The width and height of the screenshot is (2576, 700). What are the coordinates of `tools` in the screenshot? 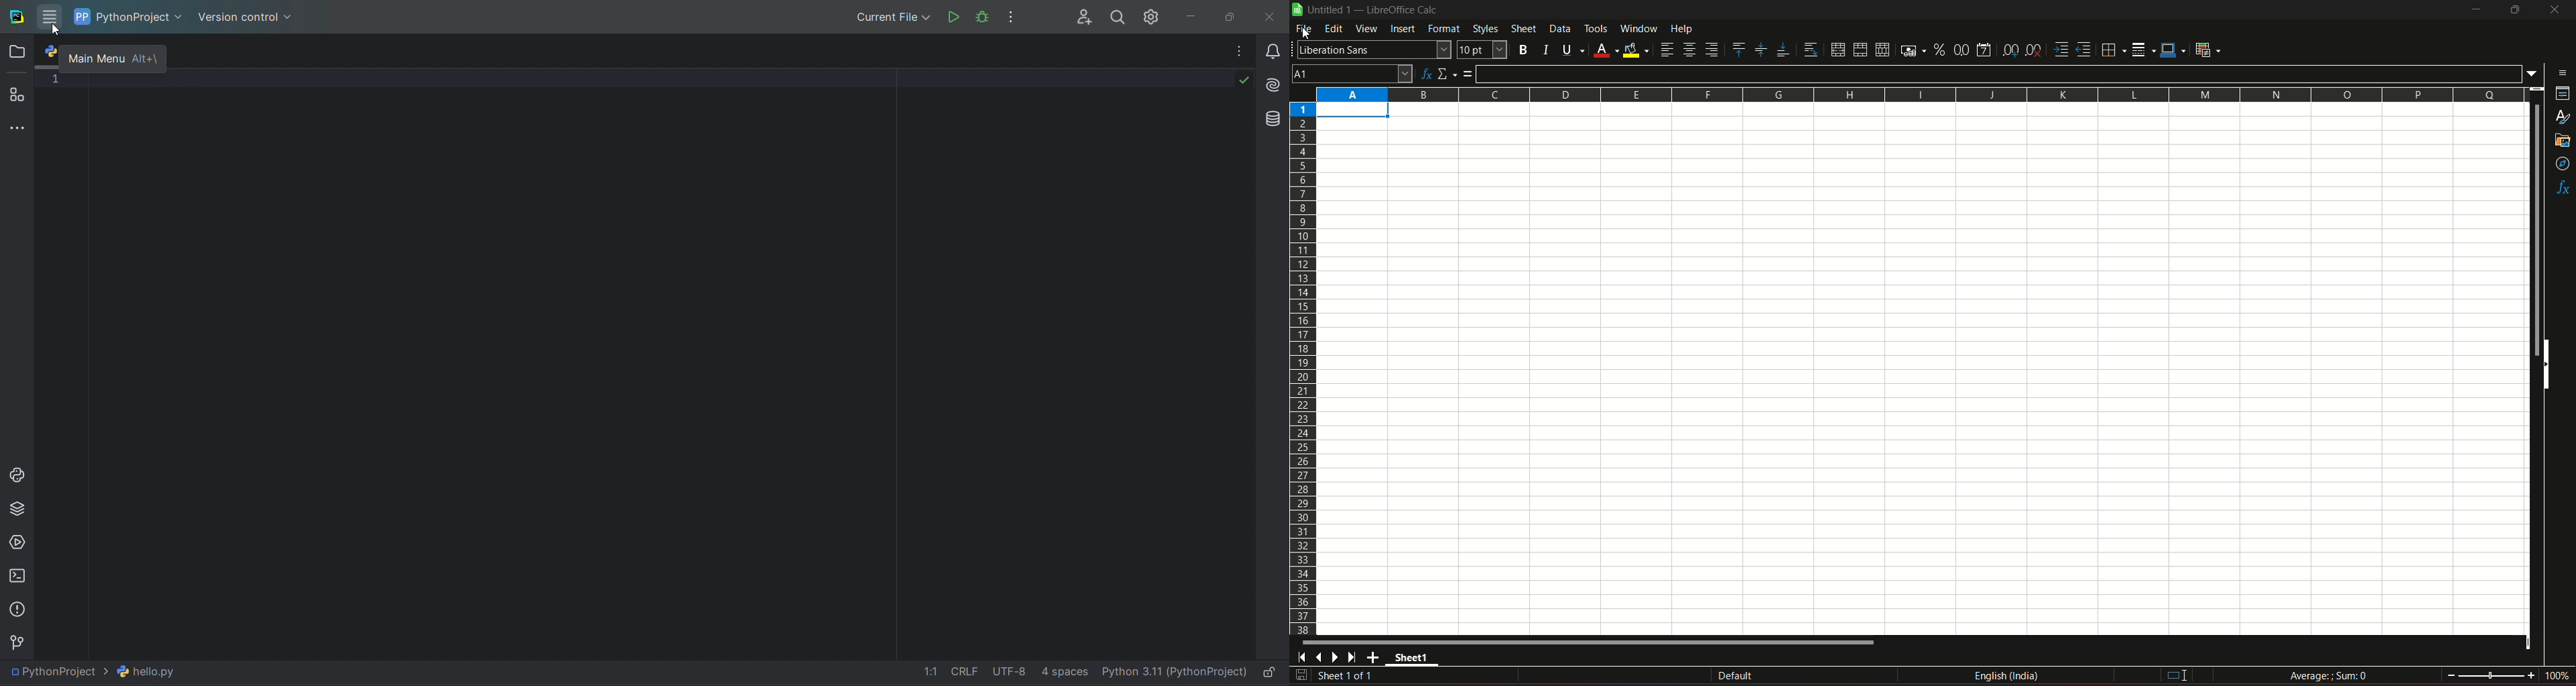 It's located at (1596, 28).